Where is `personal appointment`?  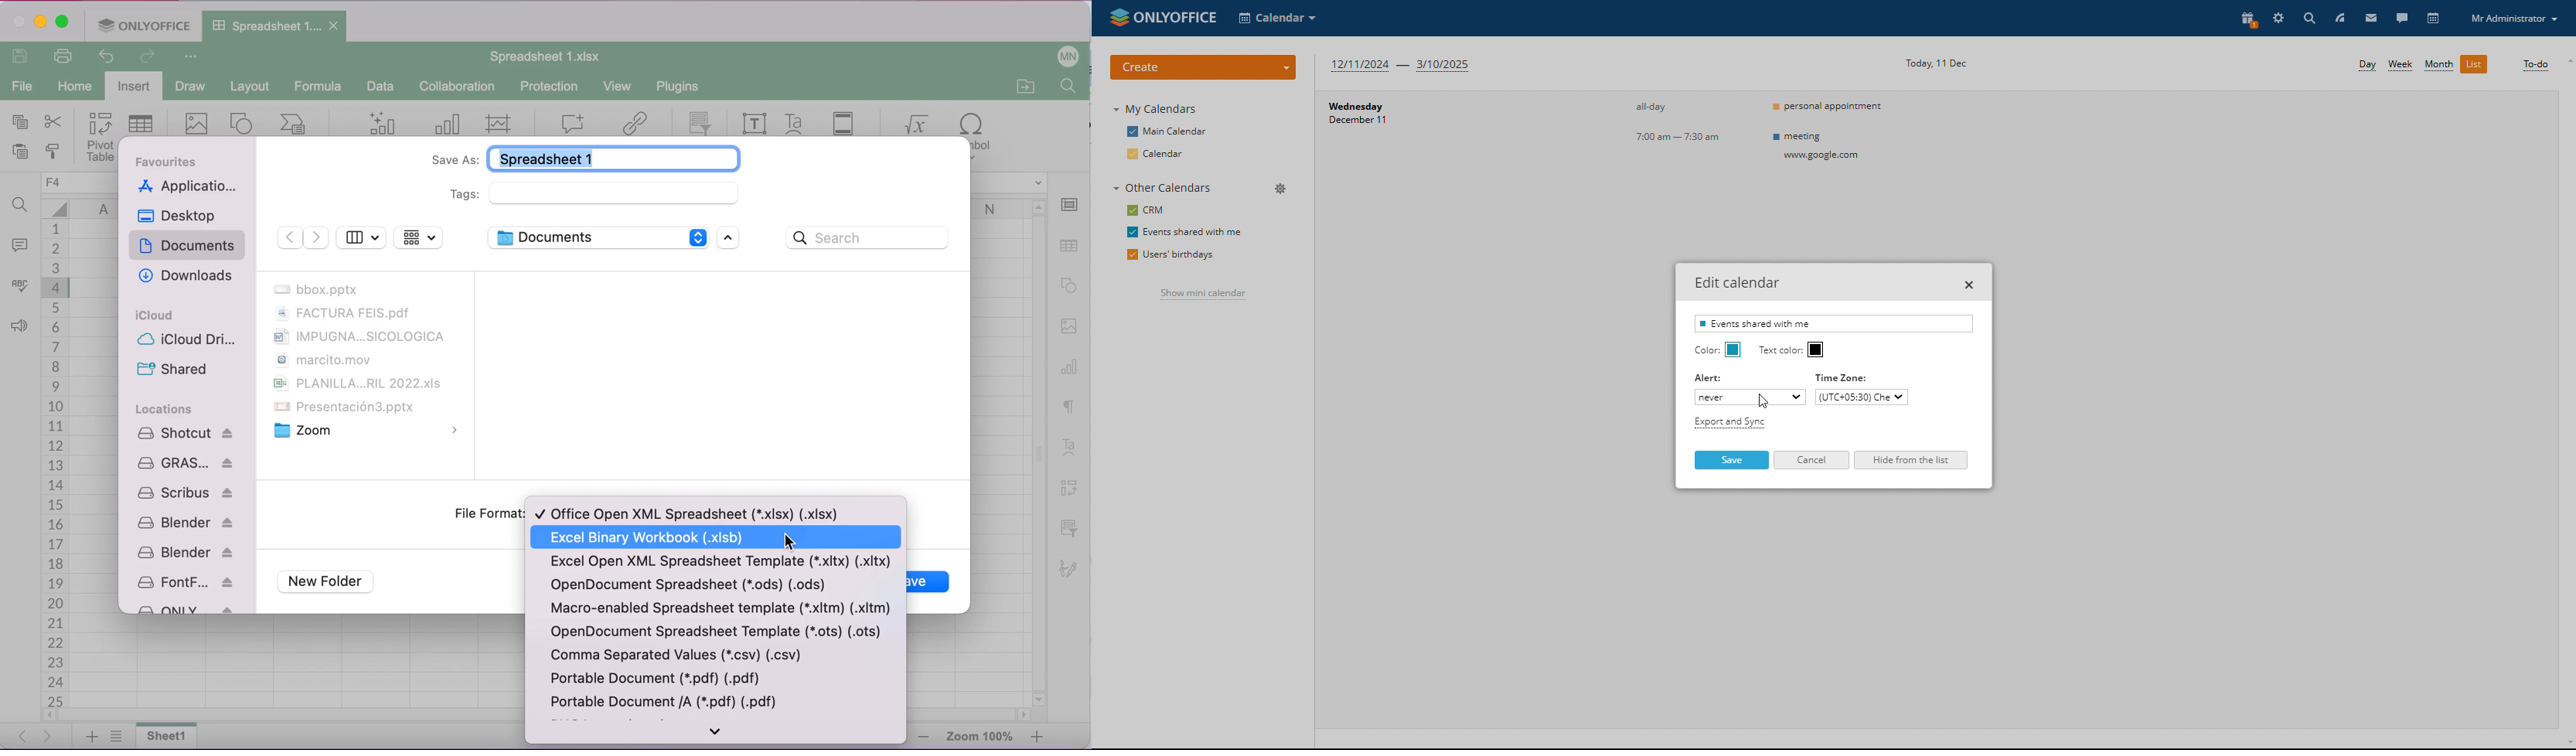 personal appointment is located at coordinates (1831, 105).